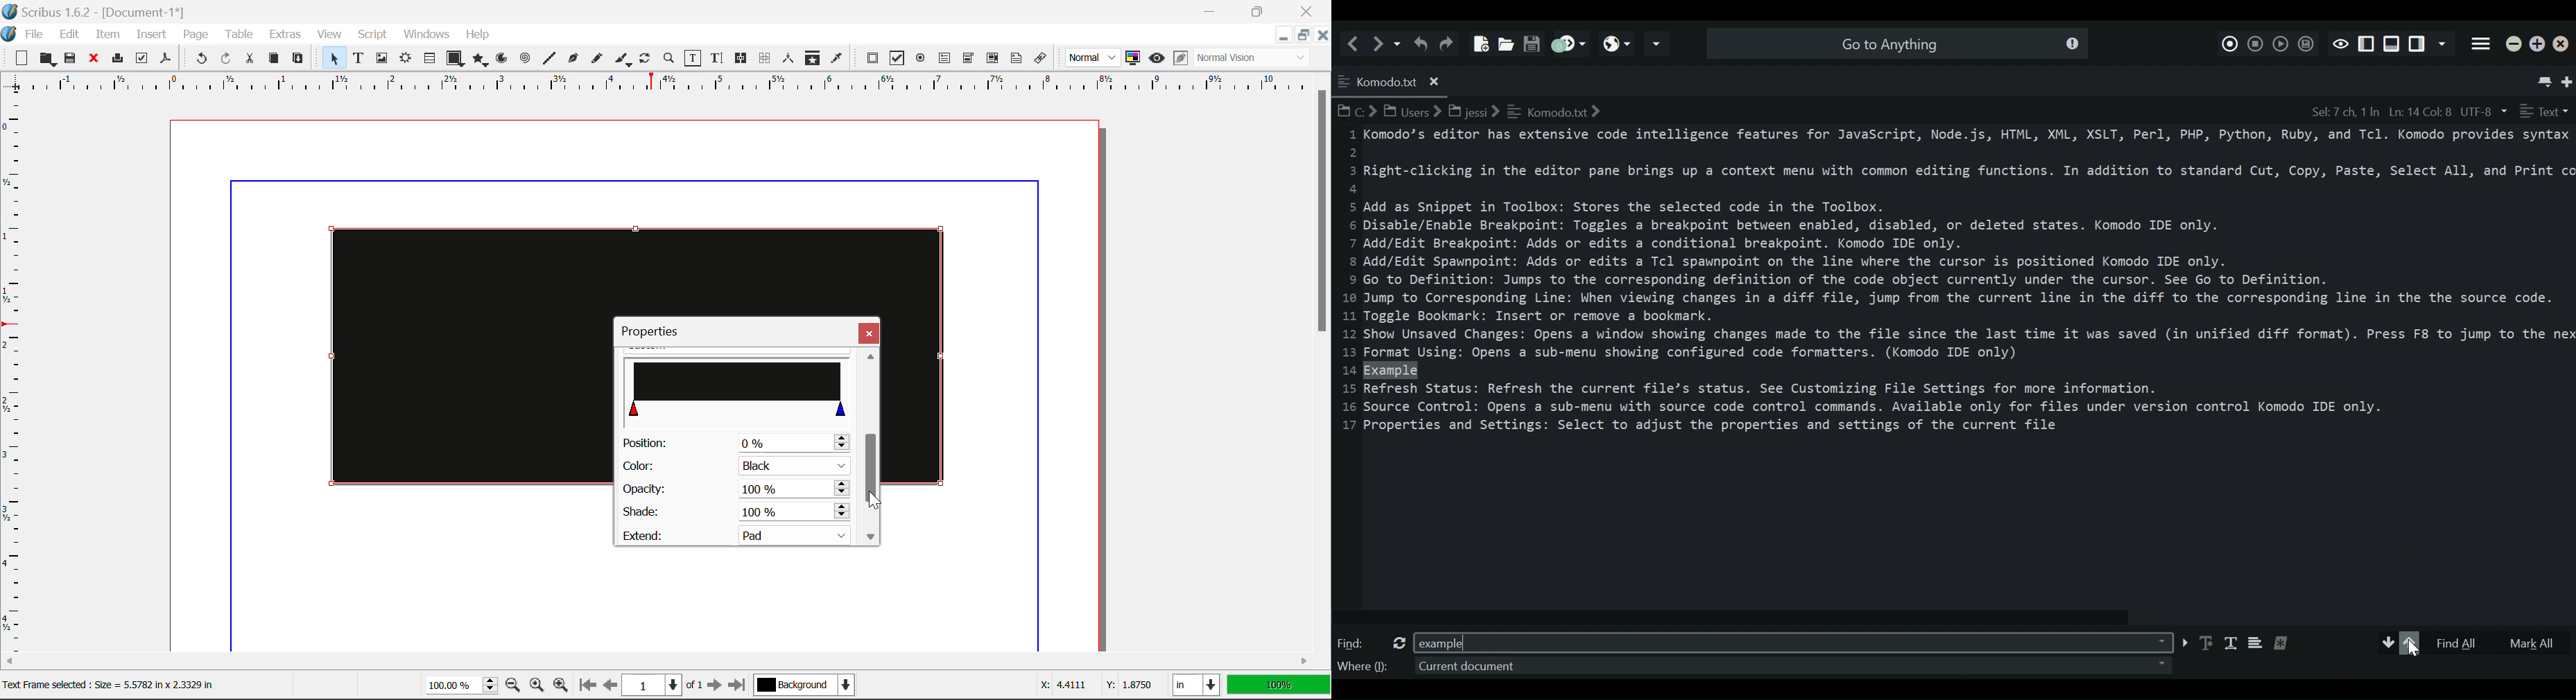  Describe the element at coordinates (743, 58) in the screenshot. I see `Link Frames` at that location.